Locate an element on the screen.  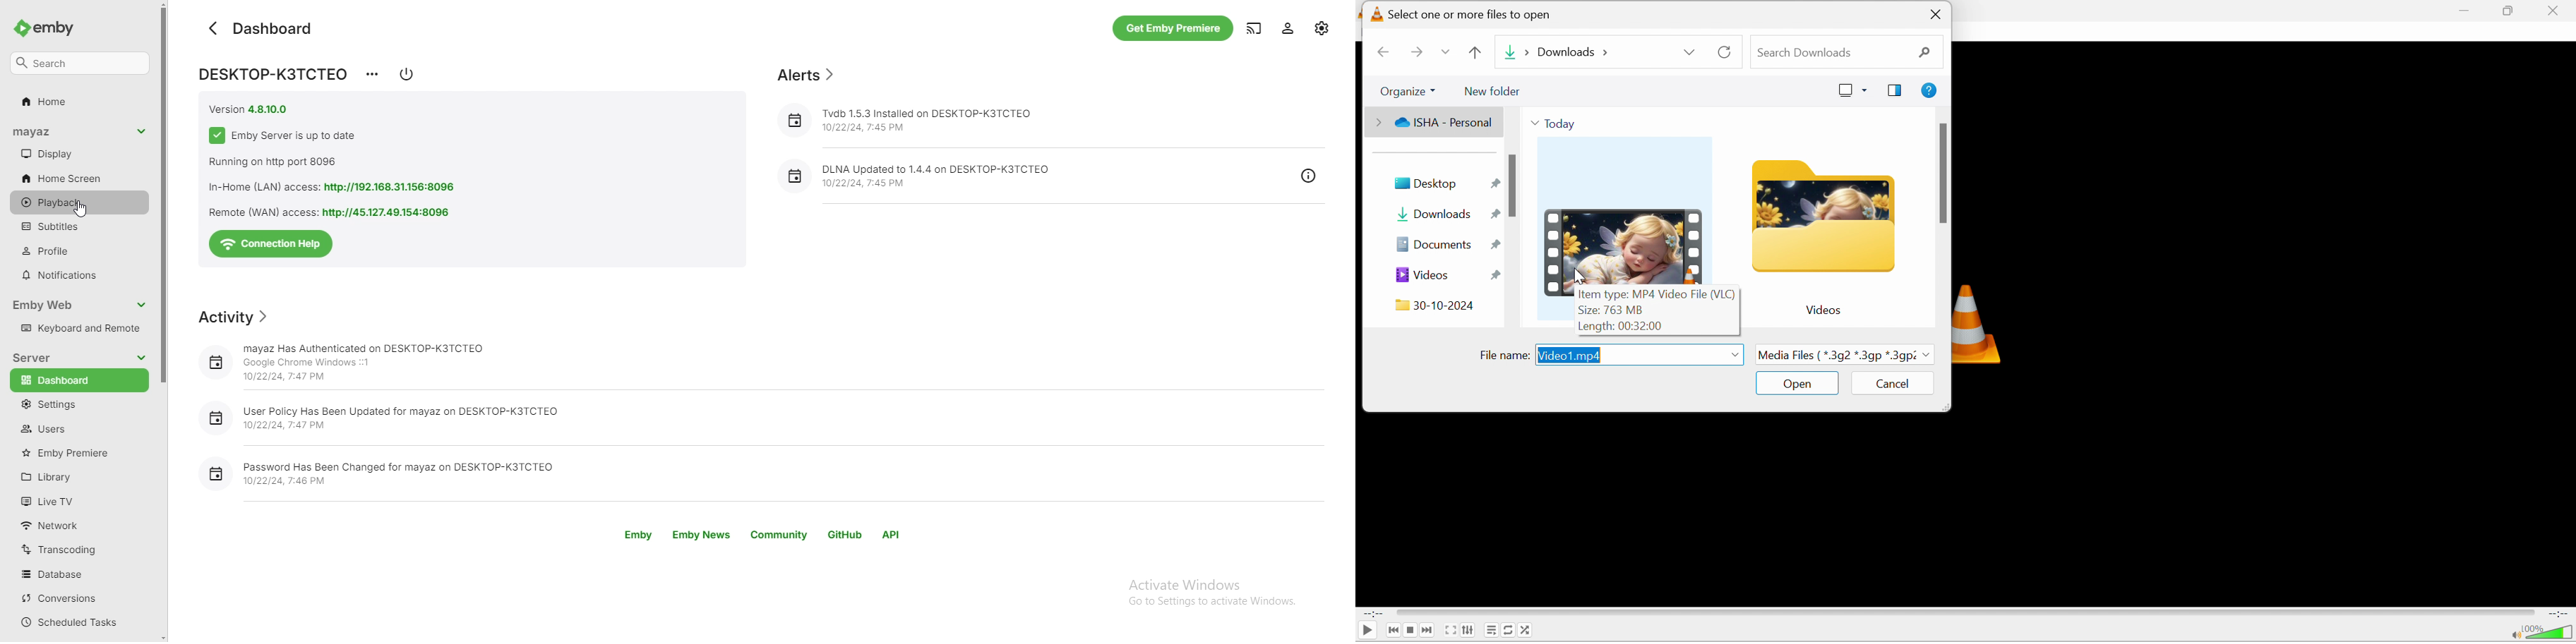
Toggle the video in fullscreen is located at coordinates (1451, 631).